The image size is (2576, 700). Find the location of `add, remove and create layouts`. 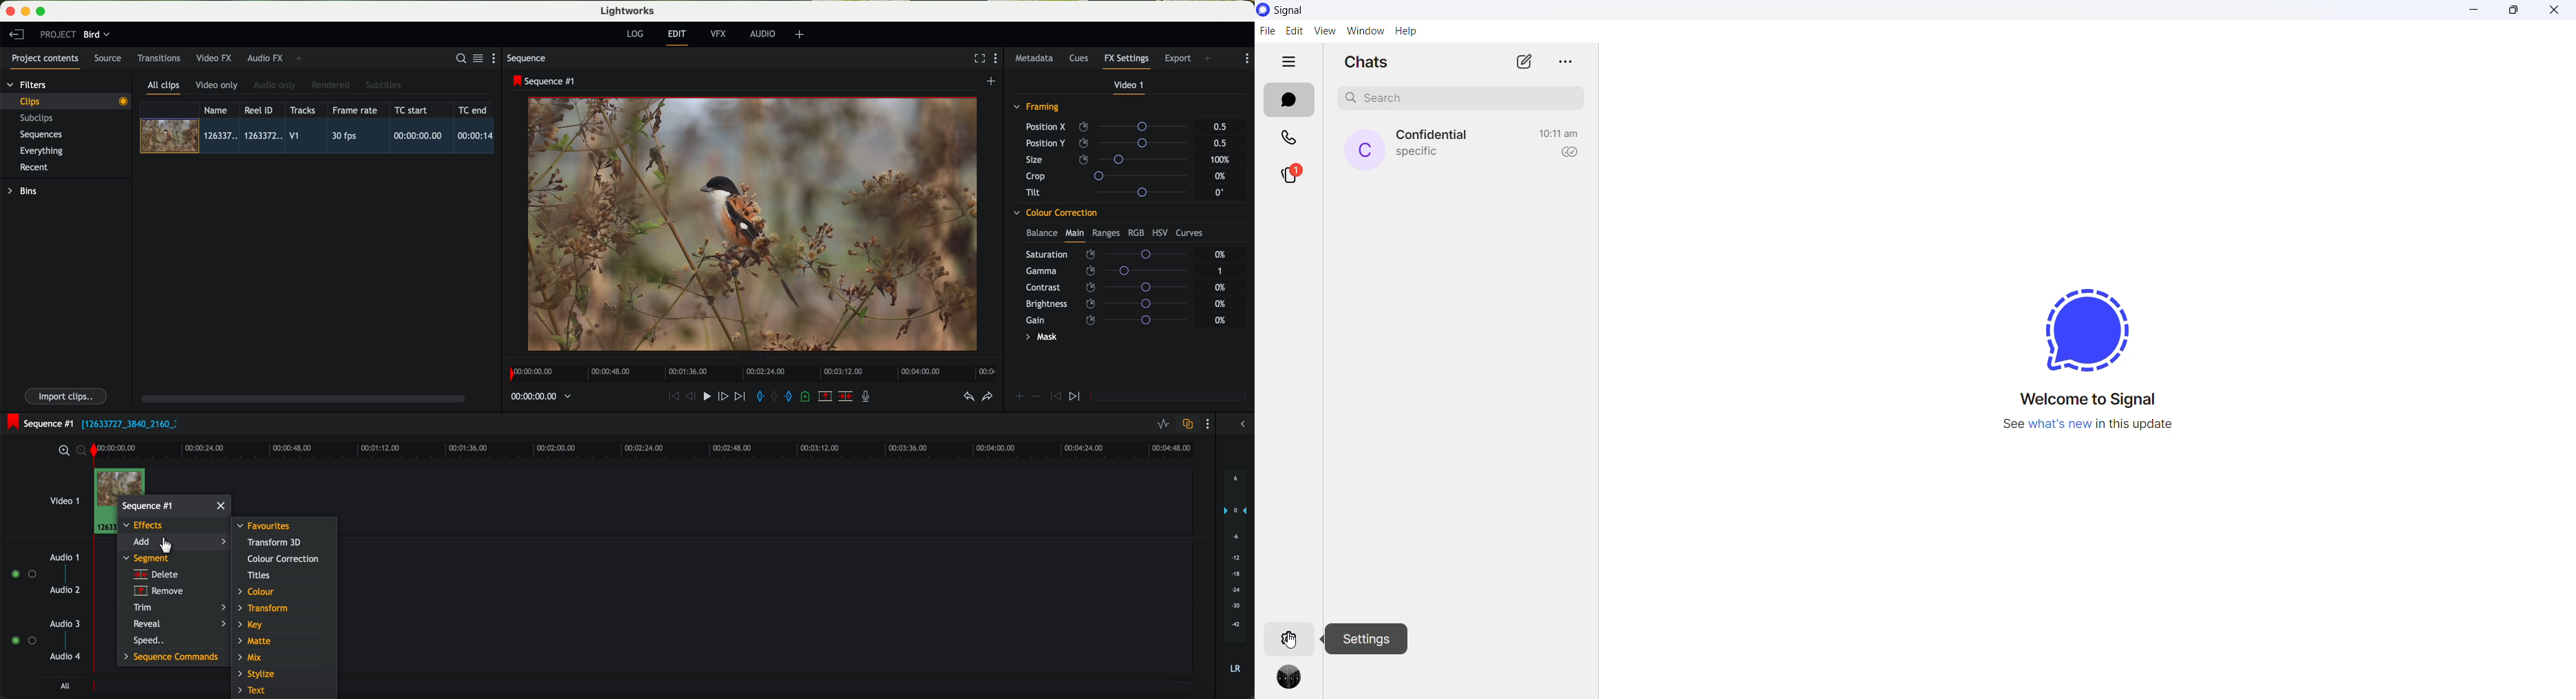

add, remove and create layouts is located at coordinates (802, 35).